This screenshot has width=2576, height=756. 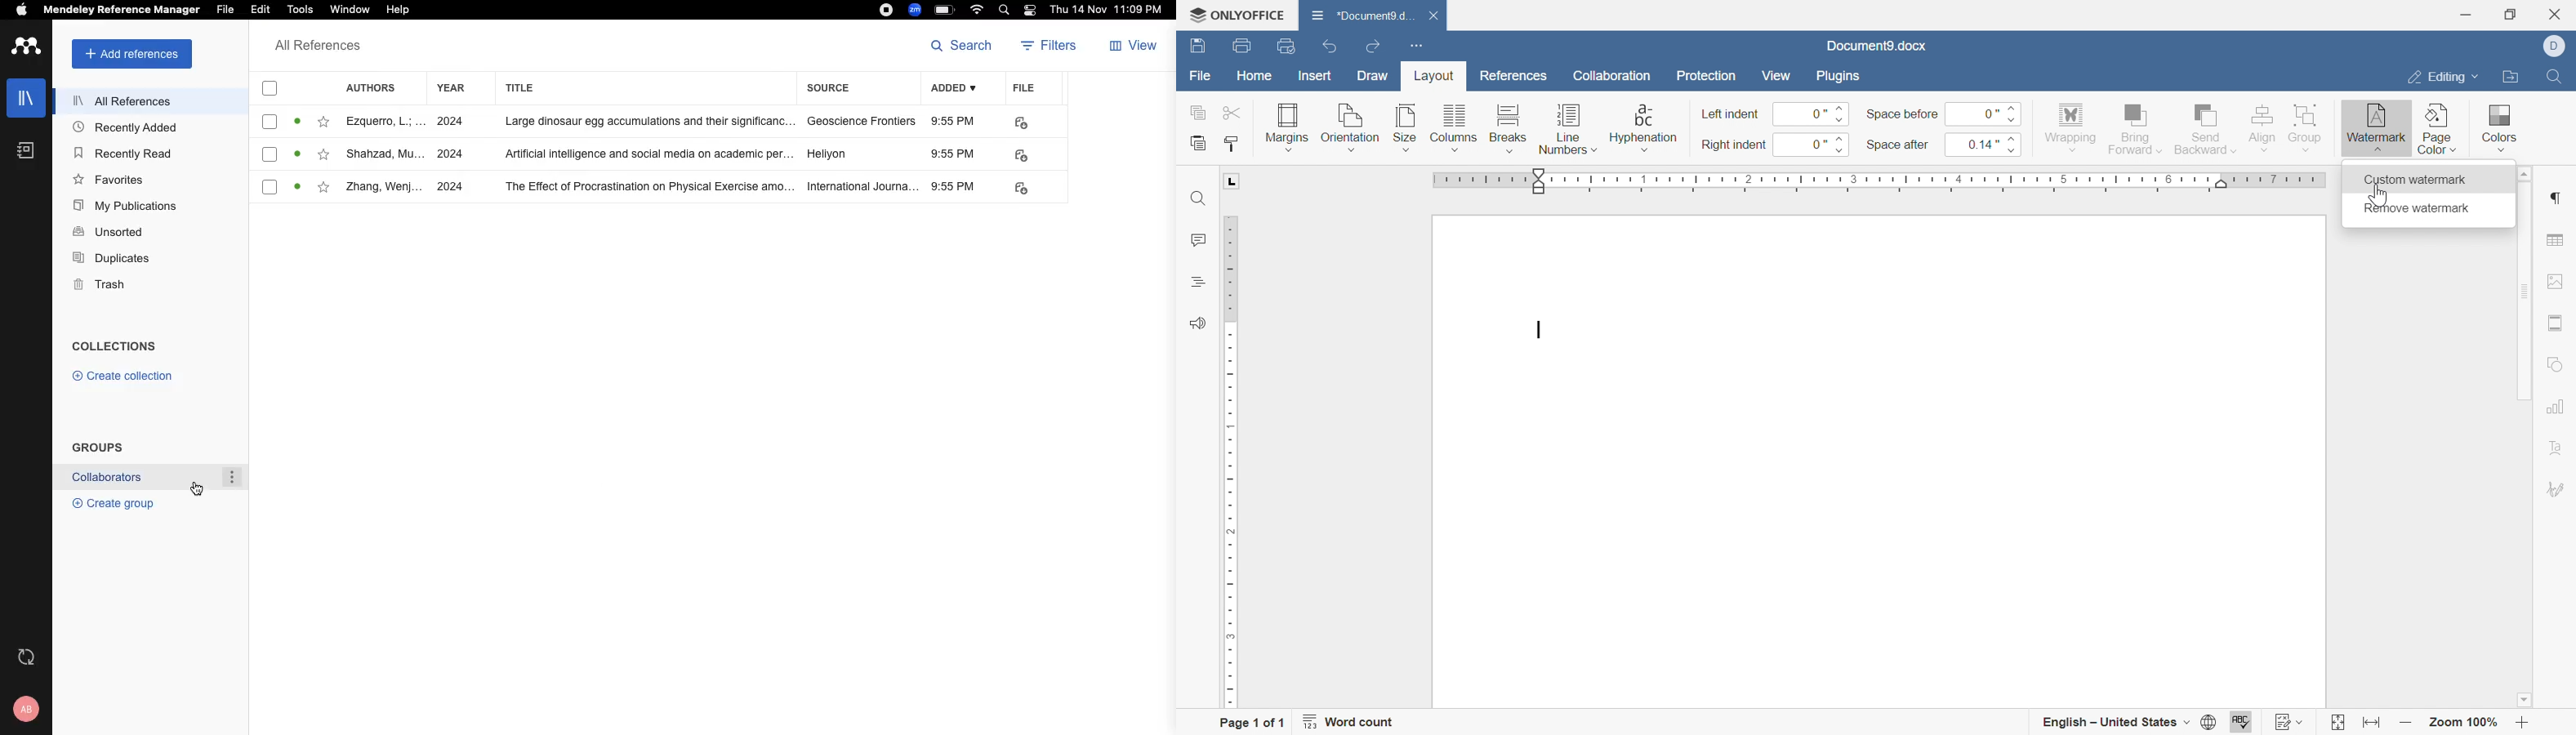 I want to click on group, so click(x=2307, y=126).